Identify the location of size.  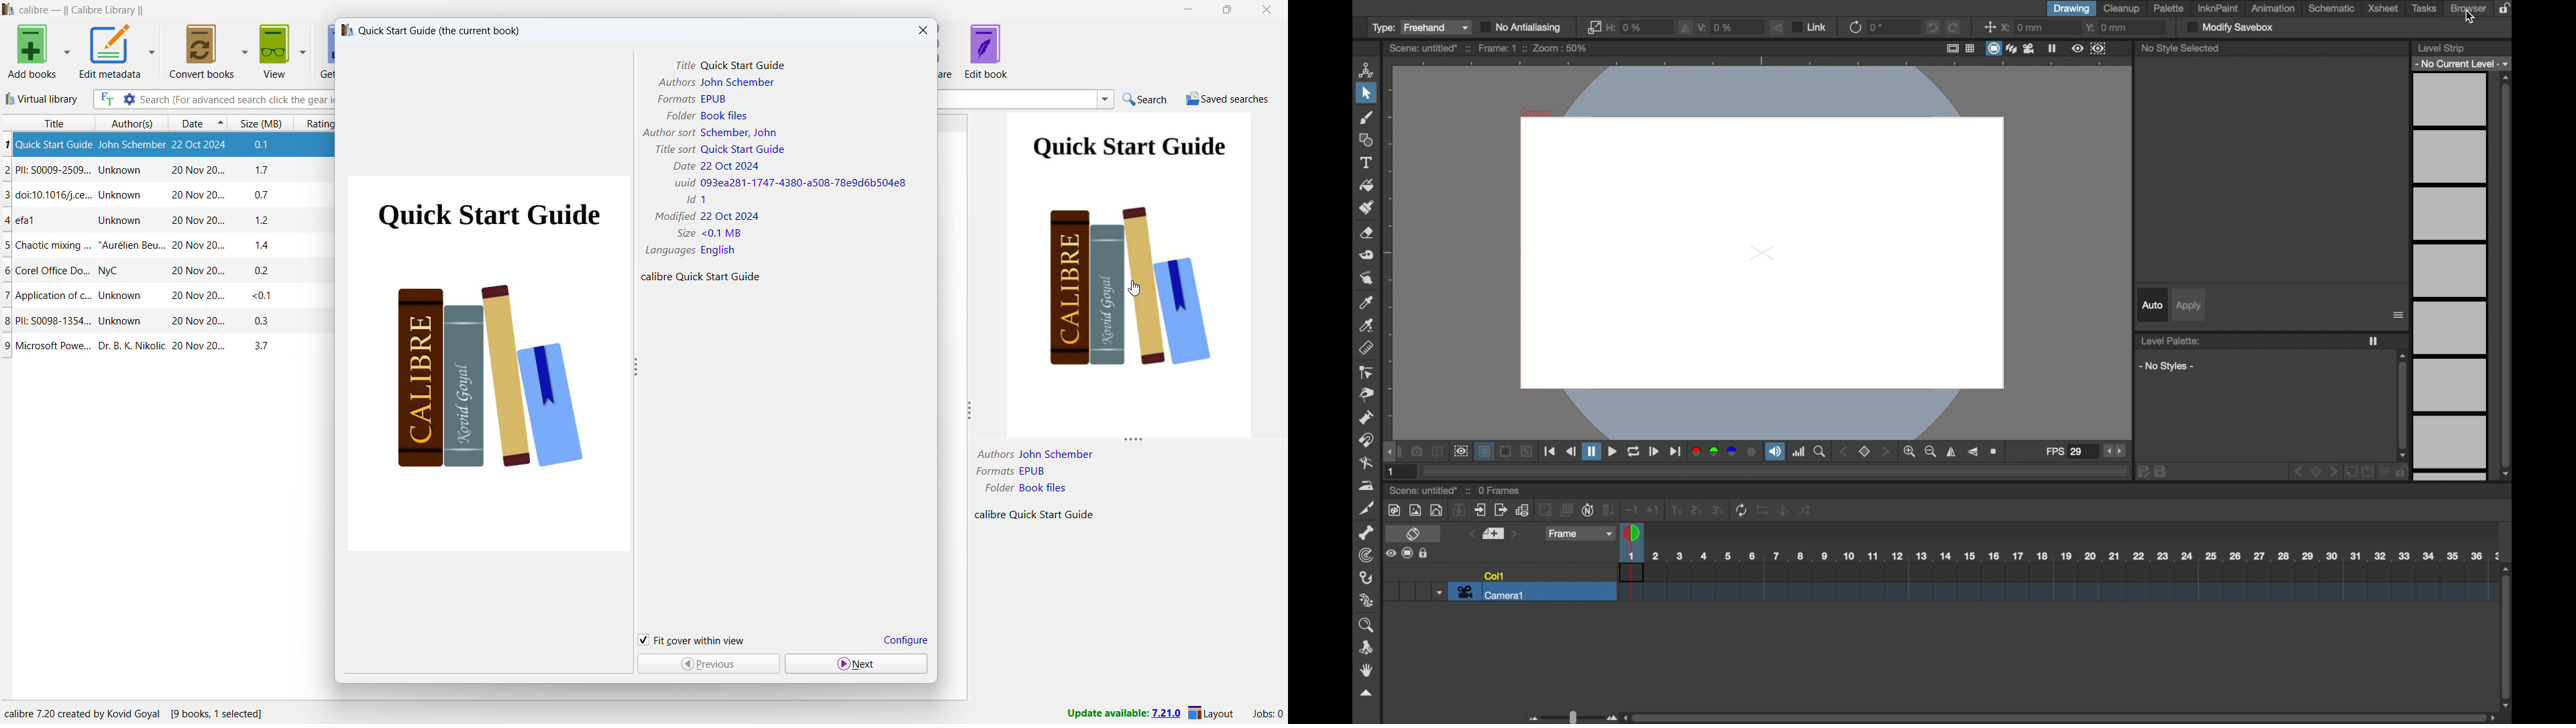
(261, 122).